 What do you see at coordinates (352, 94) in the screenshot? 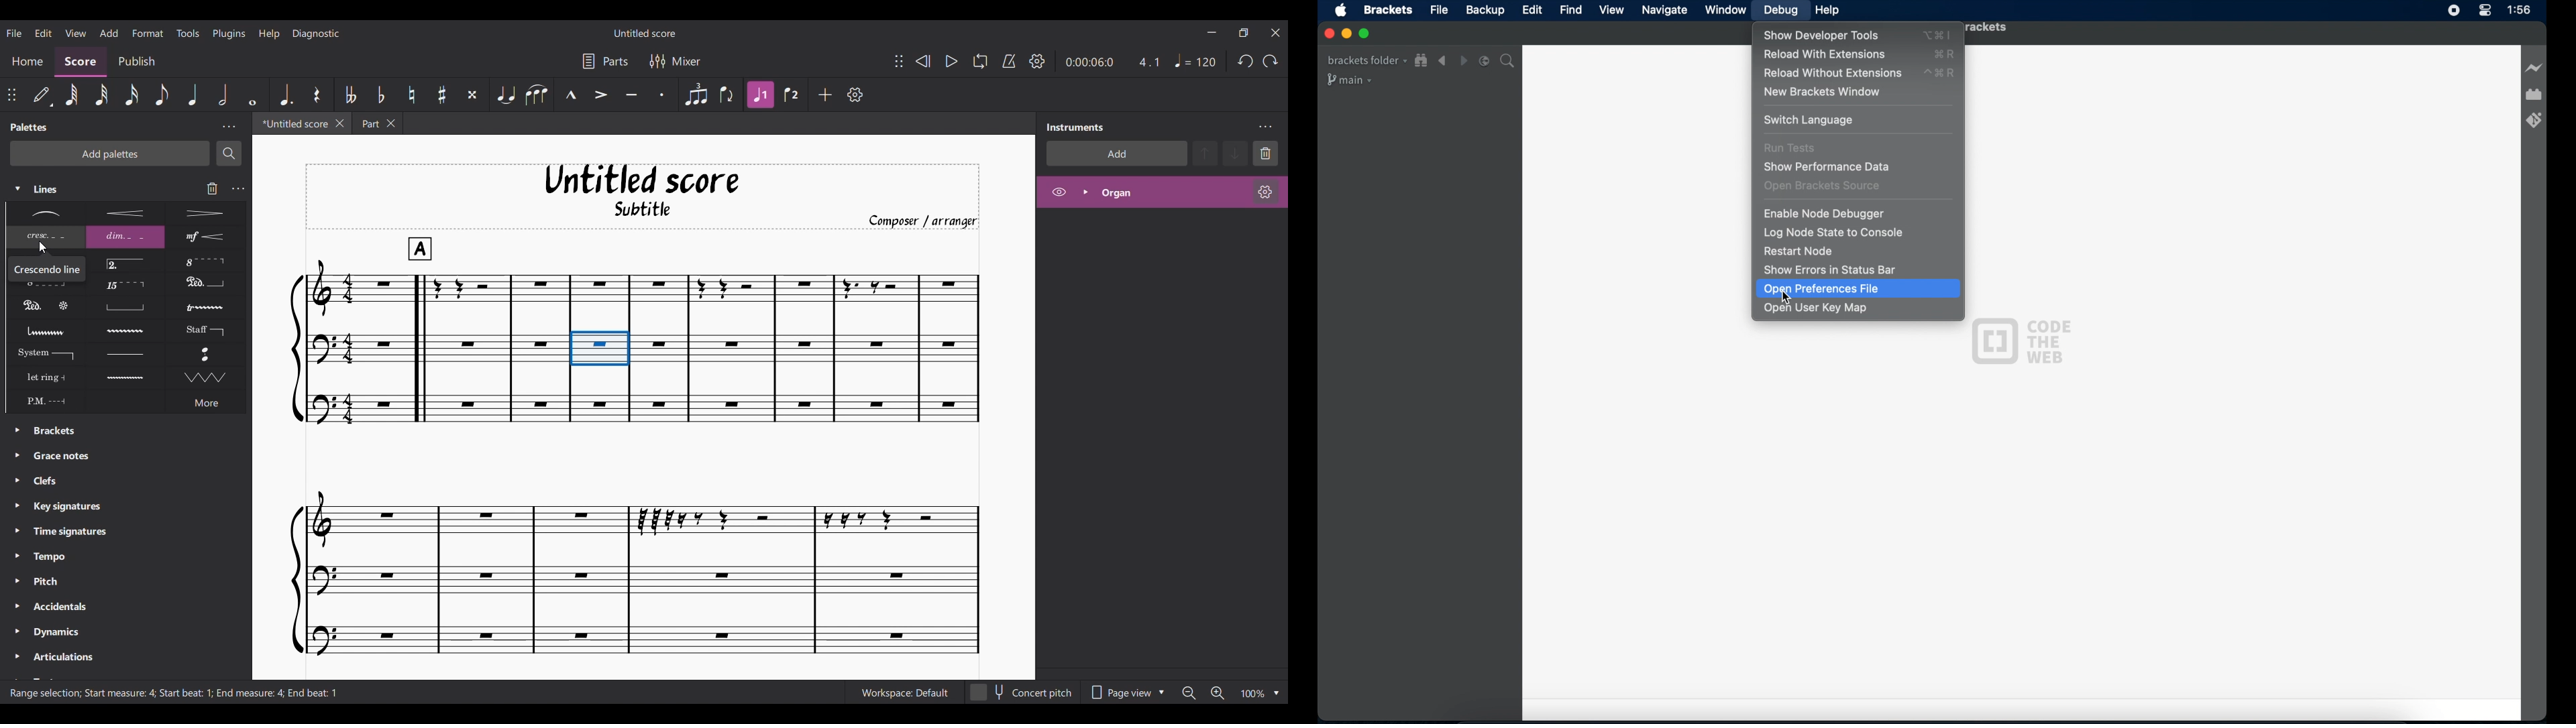
I see `Toggle double flat` at bounding box center [352, 94].